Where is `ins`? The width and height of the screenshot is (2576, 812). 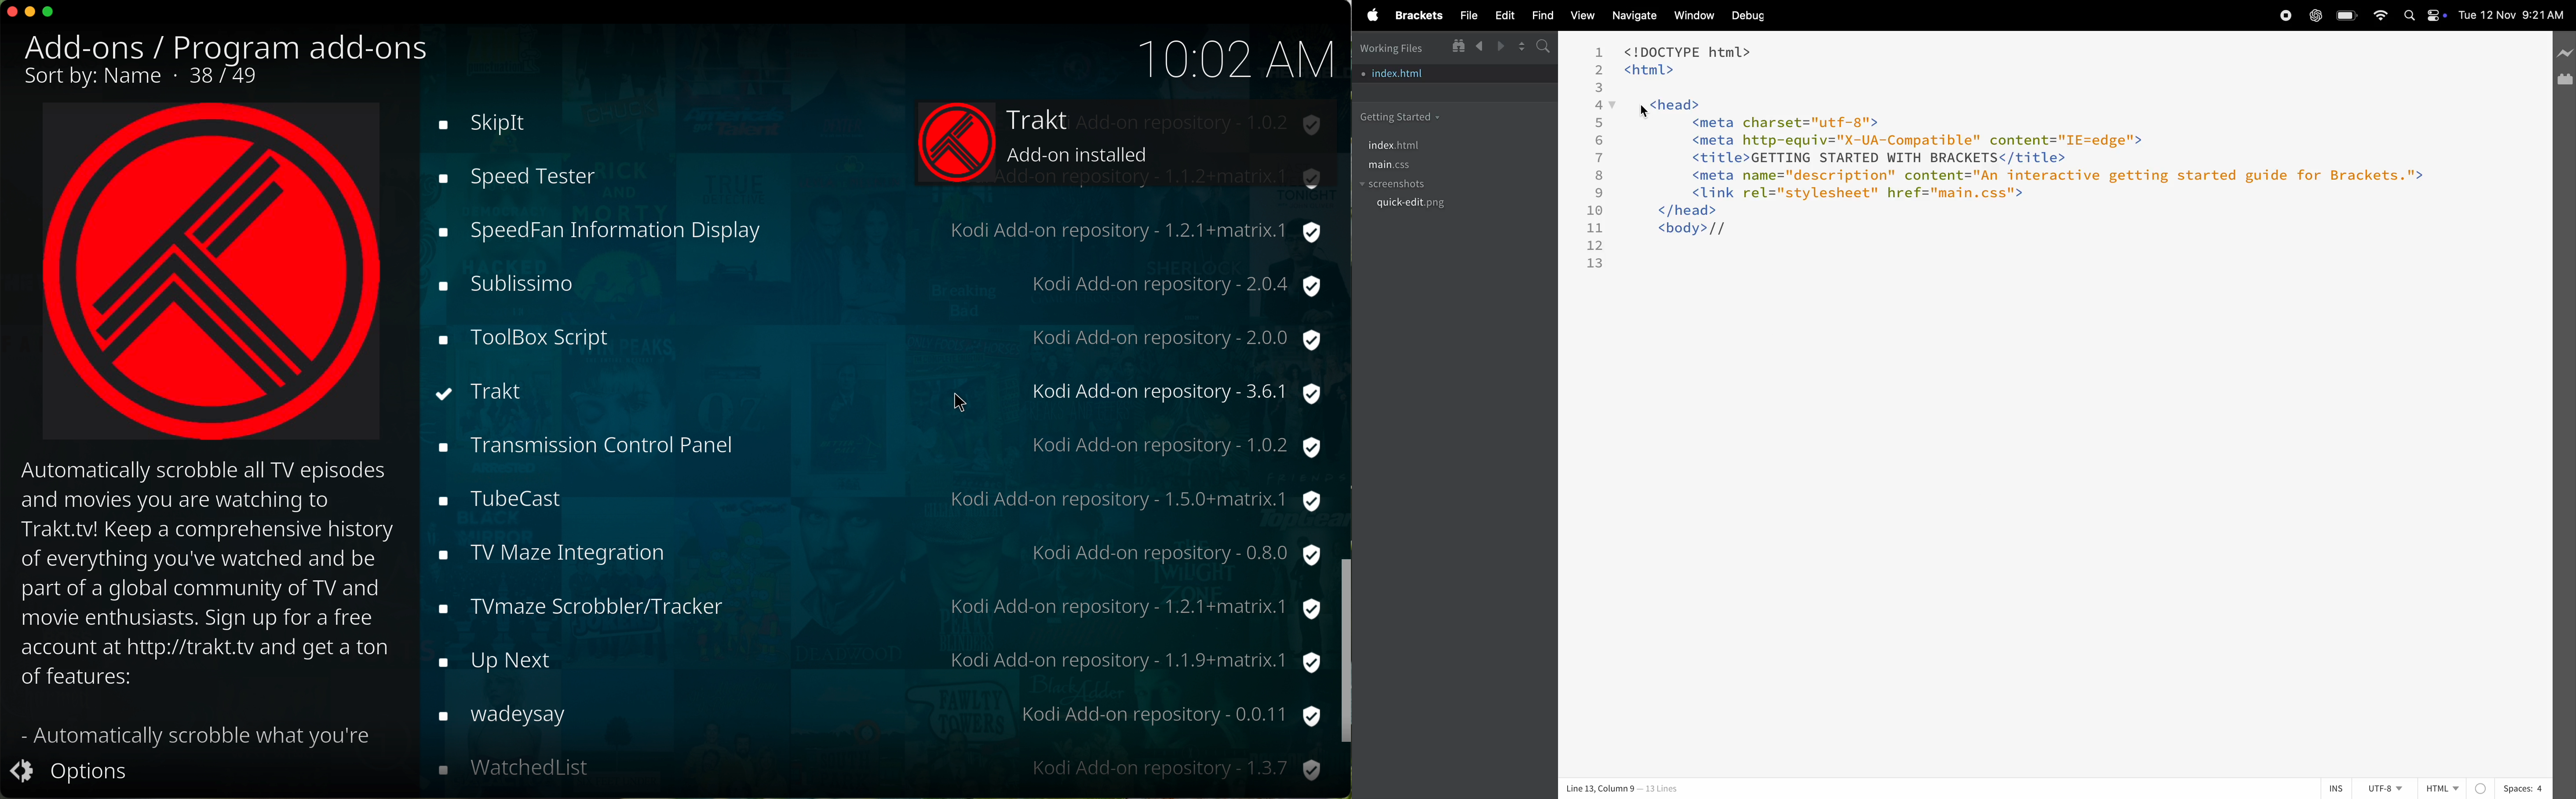 ins is located at coordinates (2329, 789).